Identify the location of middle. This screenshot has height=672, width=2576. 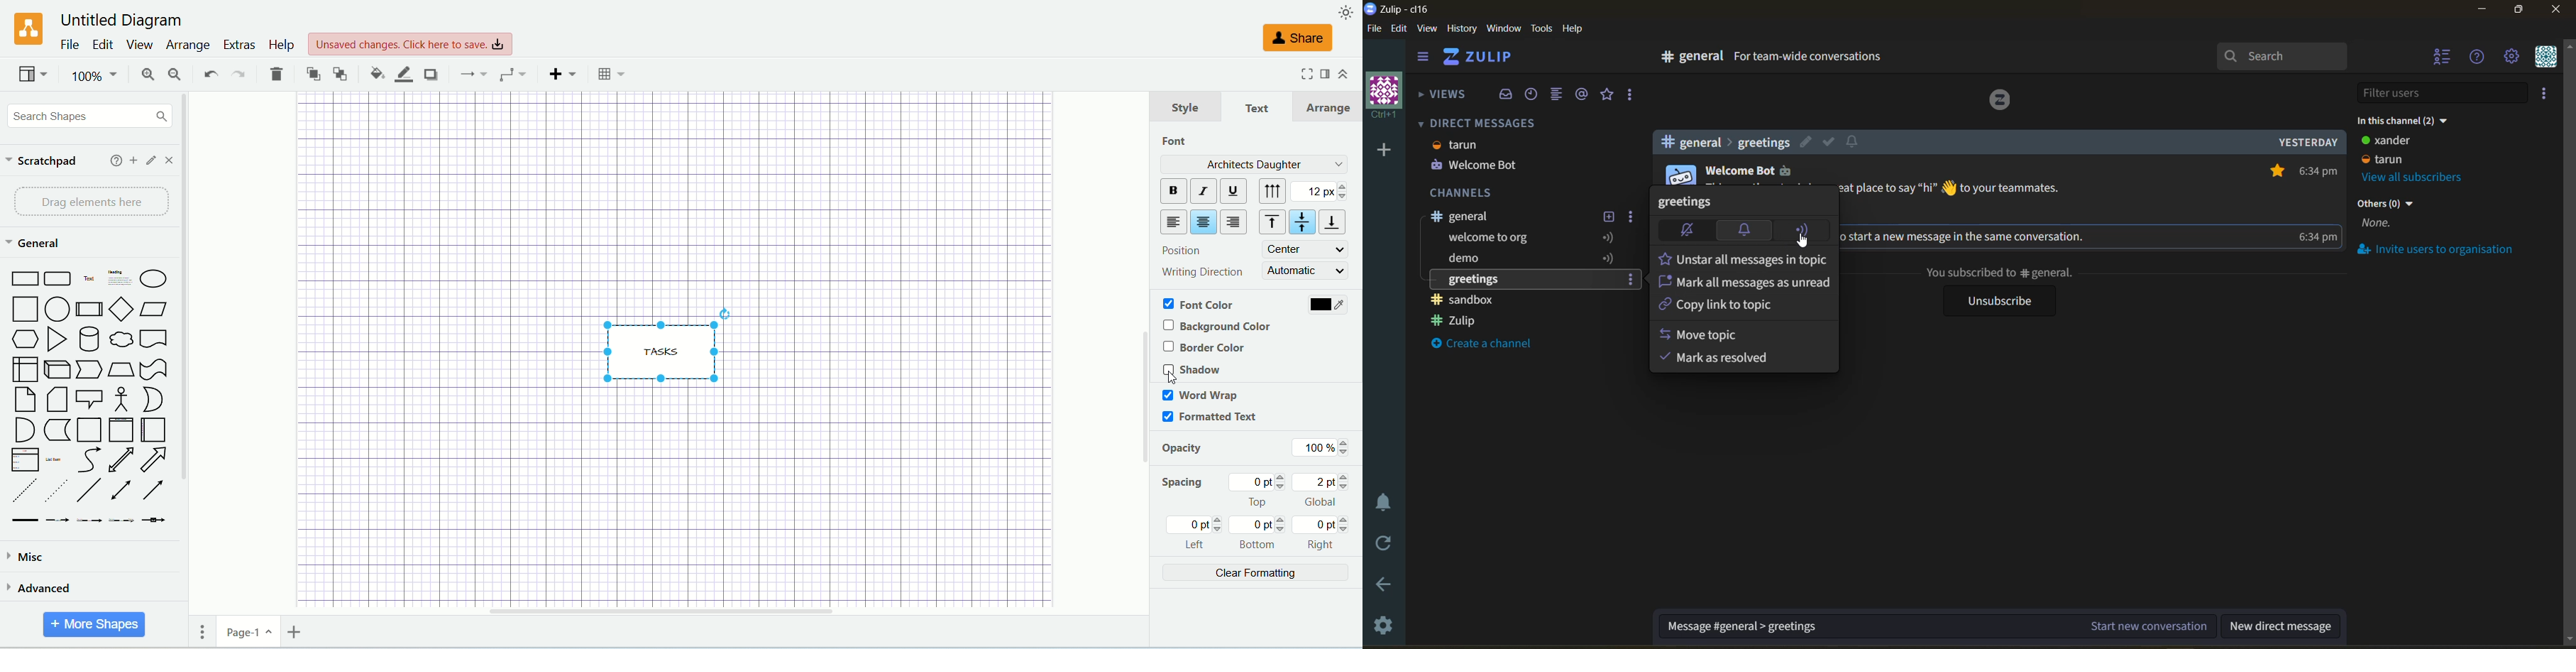
(1304, 222).